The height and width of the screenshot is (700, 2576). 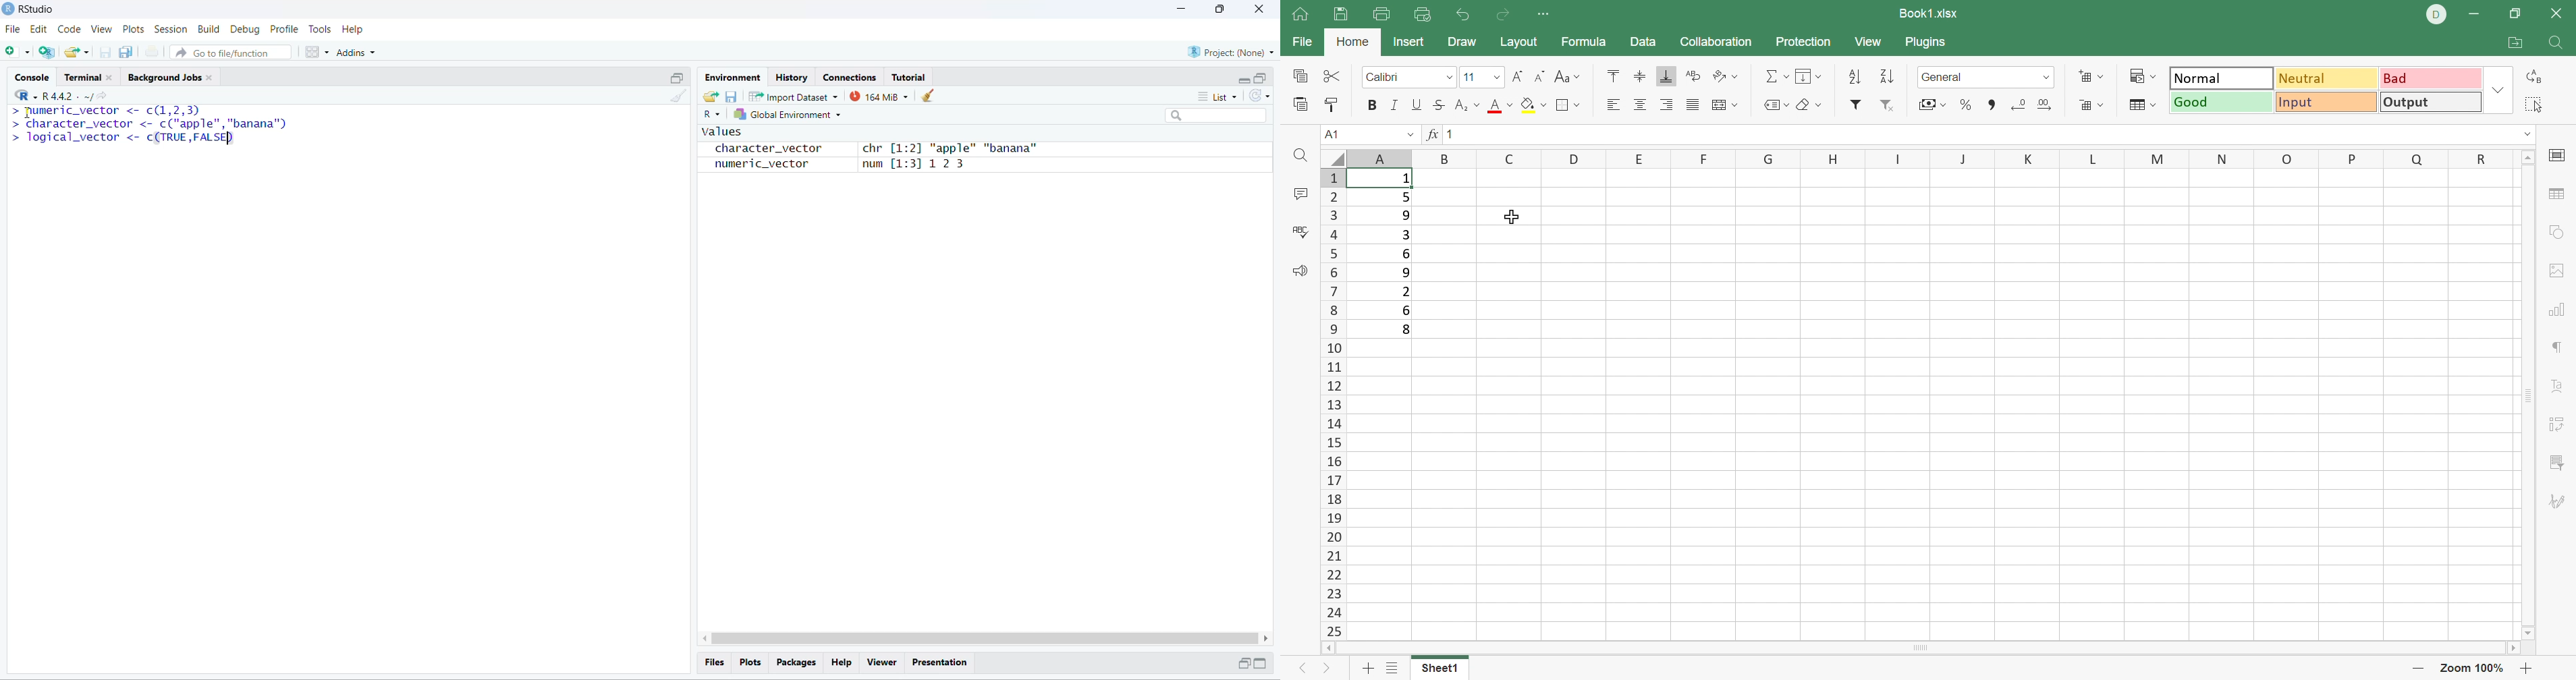 I want to click on minimize, so click(x=1242, y=663).